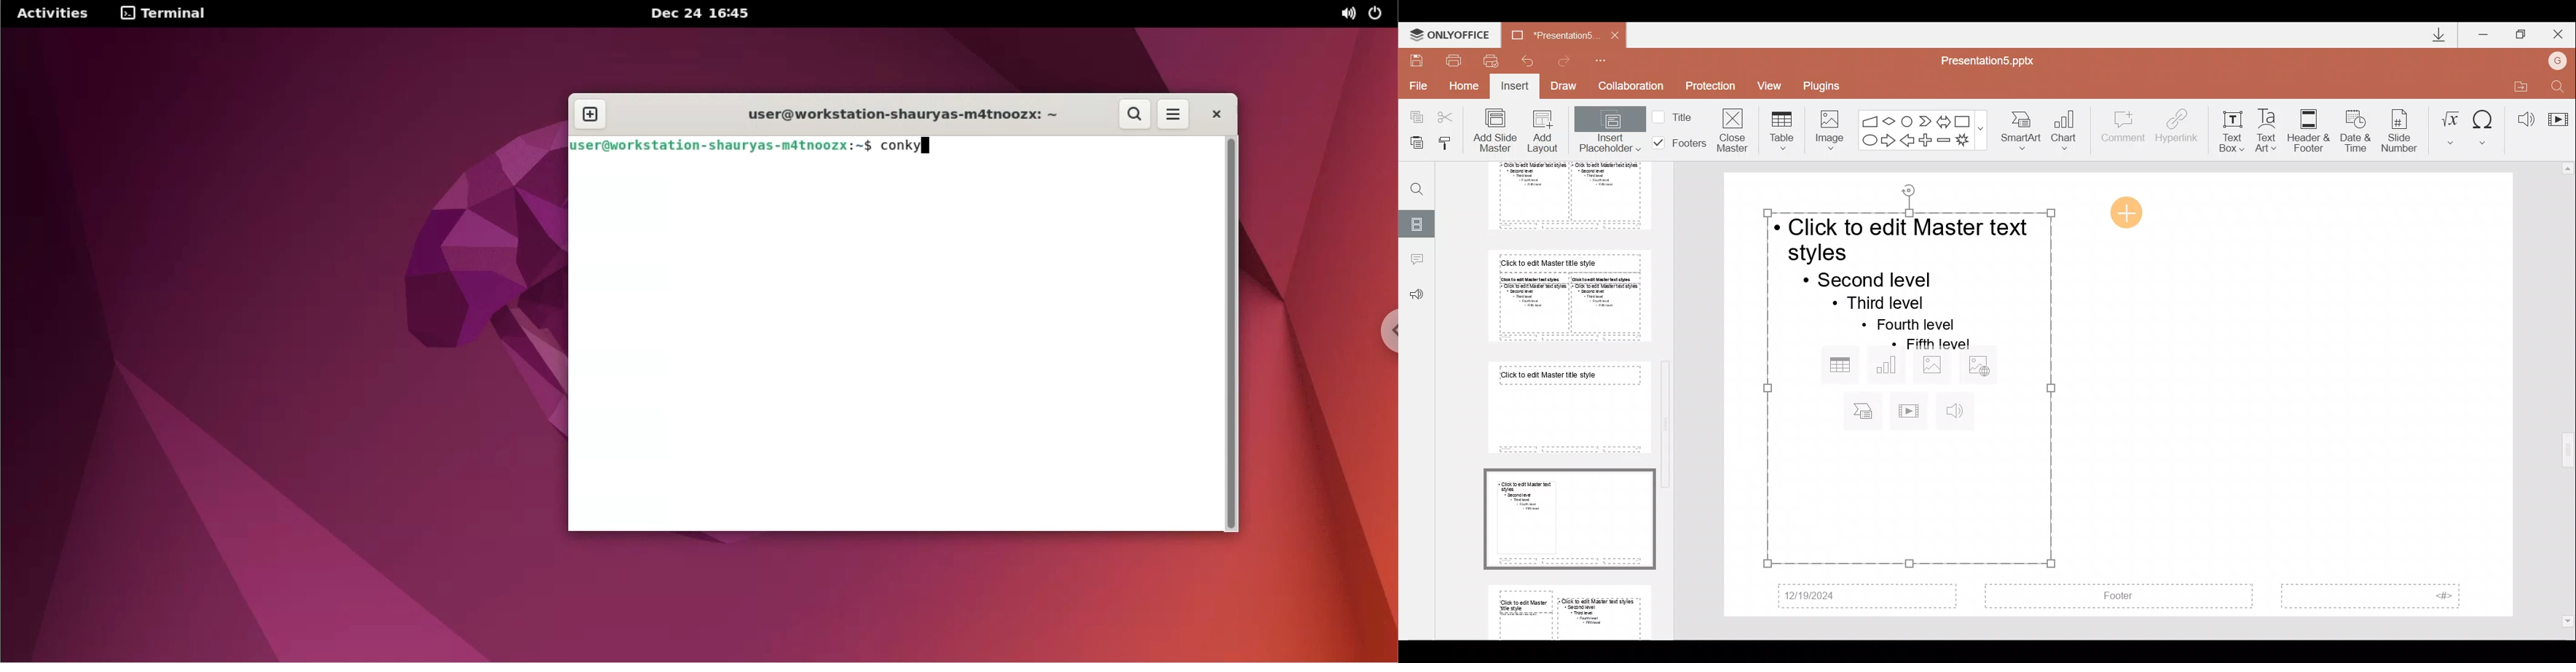 This screenshot has height=672, width=2576. Describe the element at coordinates (1527, 60) in the screenshot. I see `Undo` at that location.